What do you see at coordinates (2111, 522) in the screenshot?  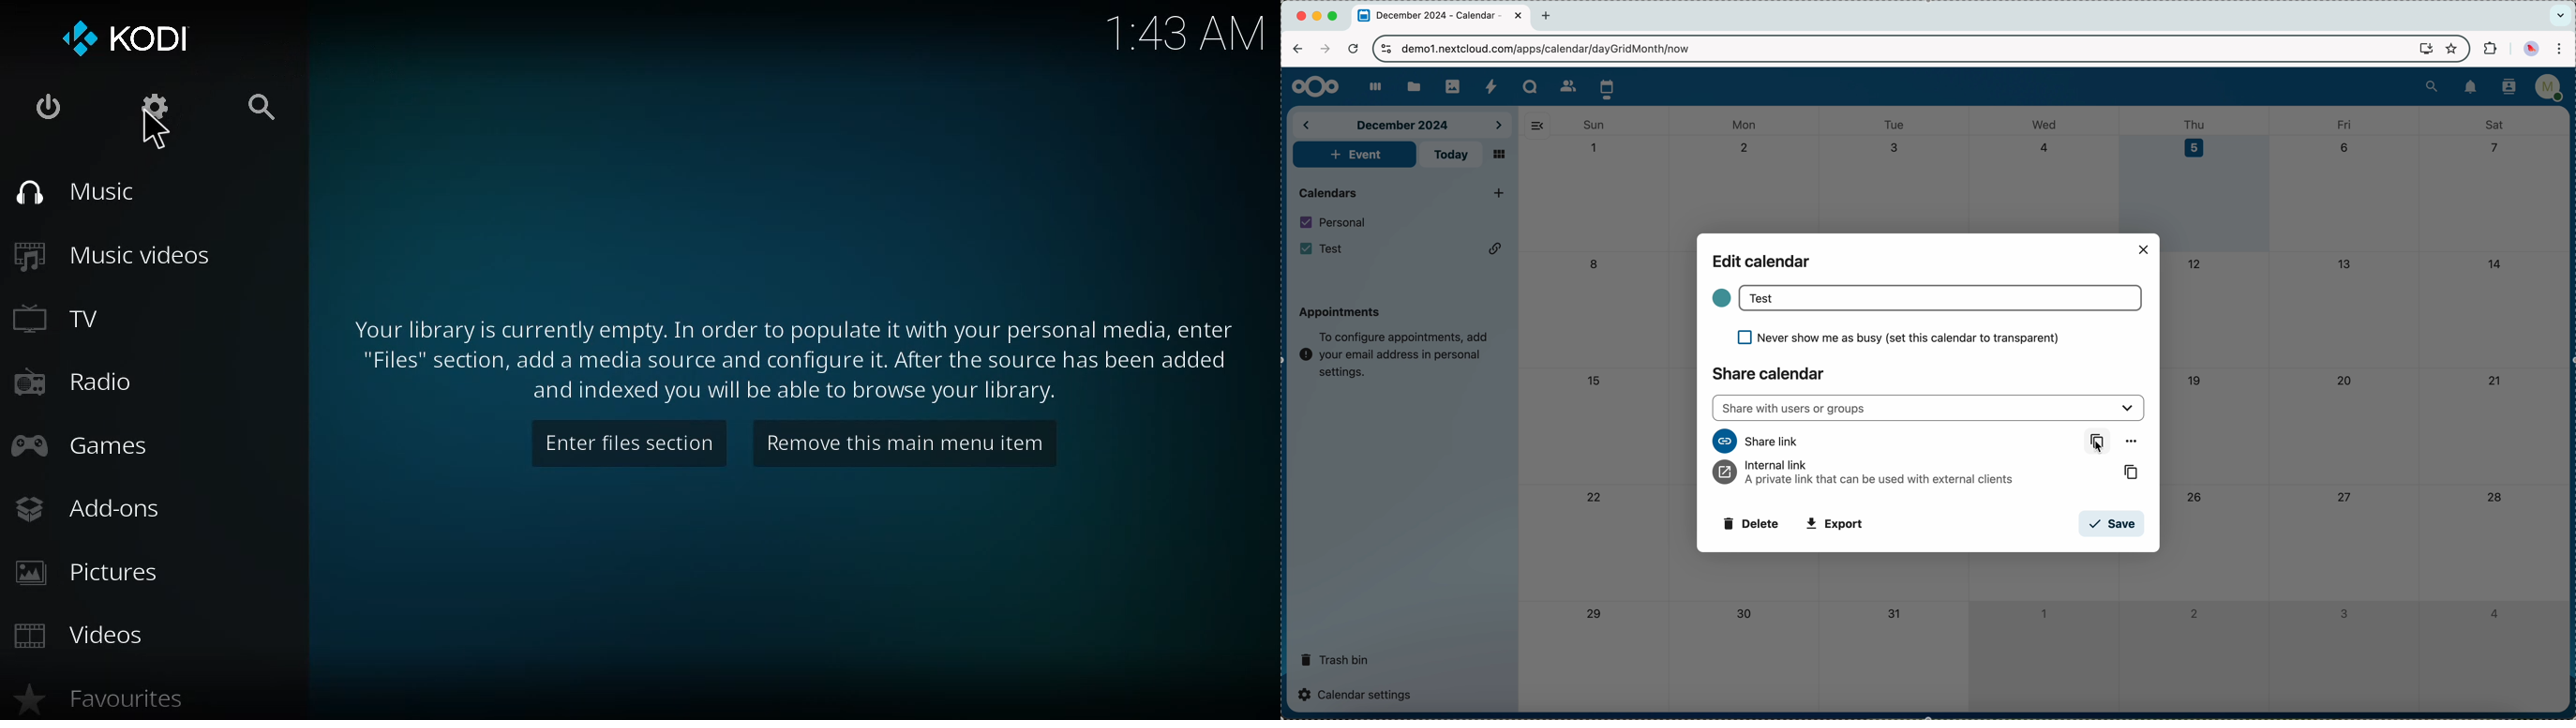 I see `save button` at bounding box center [2111, 522].